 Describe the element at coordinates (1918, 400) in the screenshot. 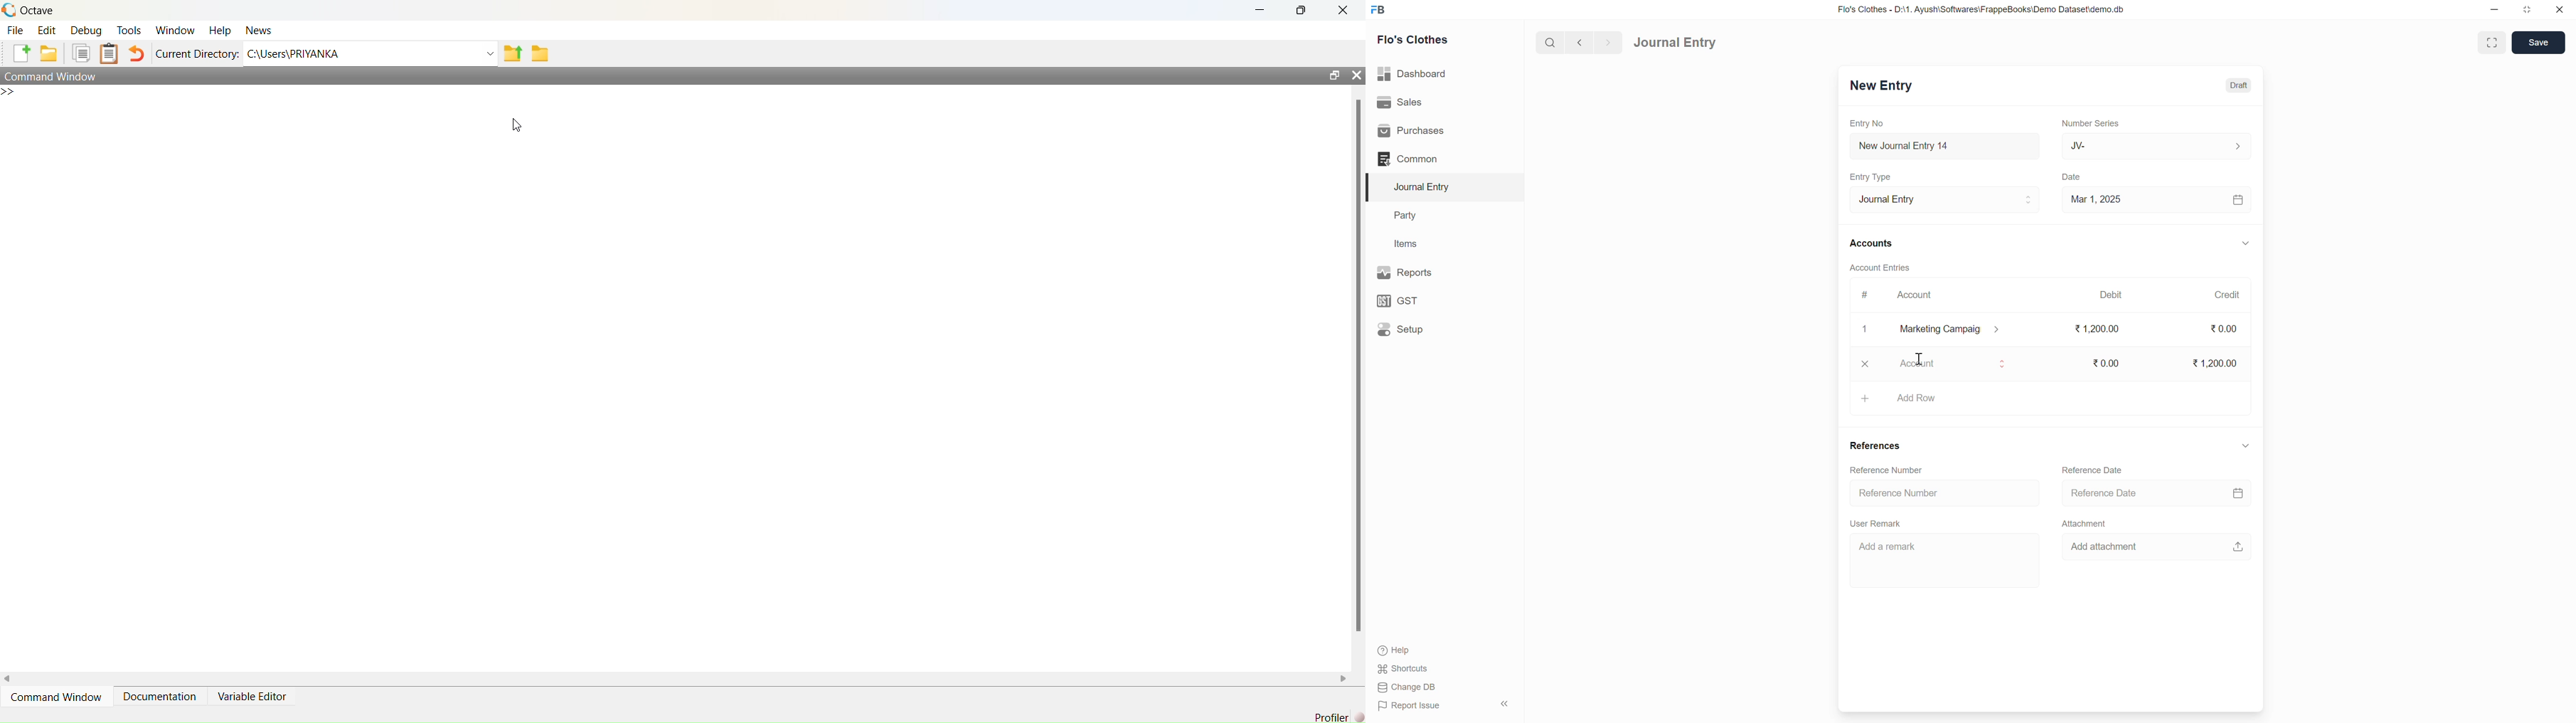

I see `add row` at that location.